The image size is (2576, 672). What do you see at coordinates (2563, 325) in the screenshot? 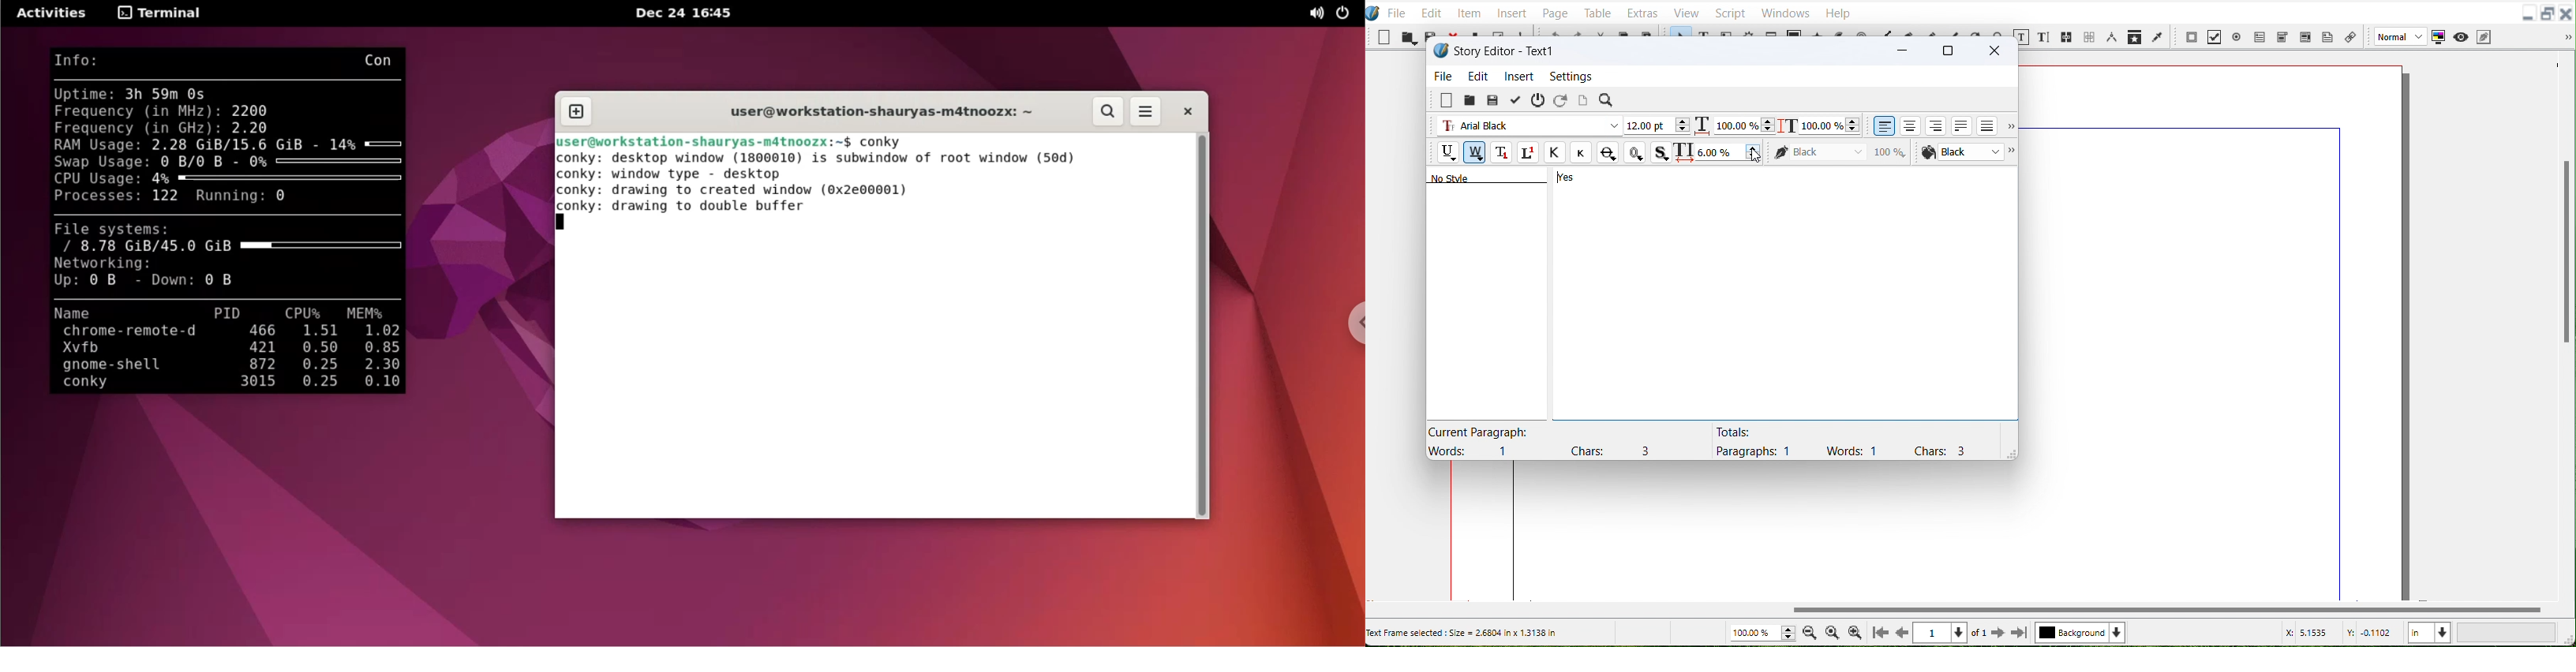
I see `Vertical scroll bar` at bounding box center [2563, 325].